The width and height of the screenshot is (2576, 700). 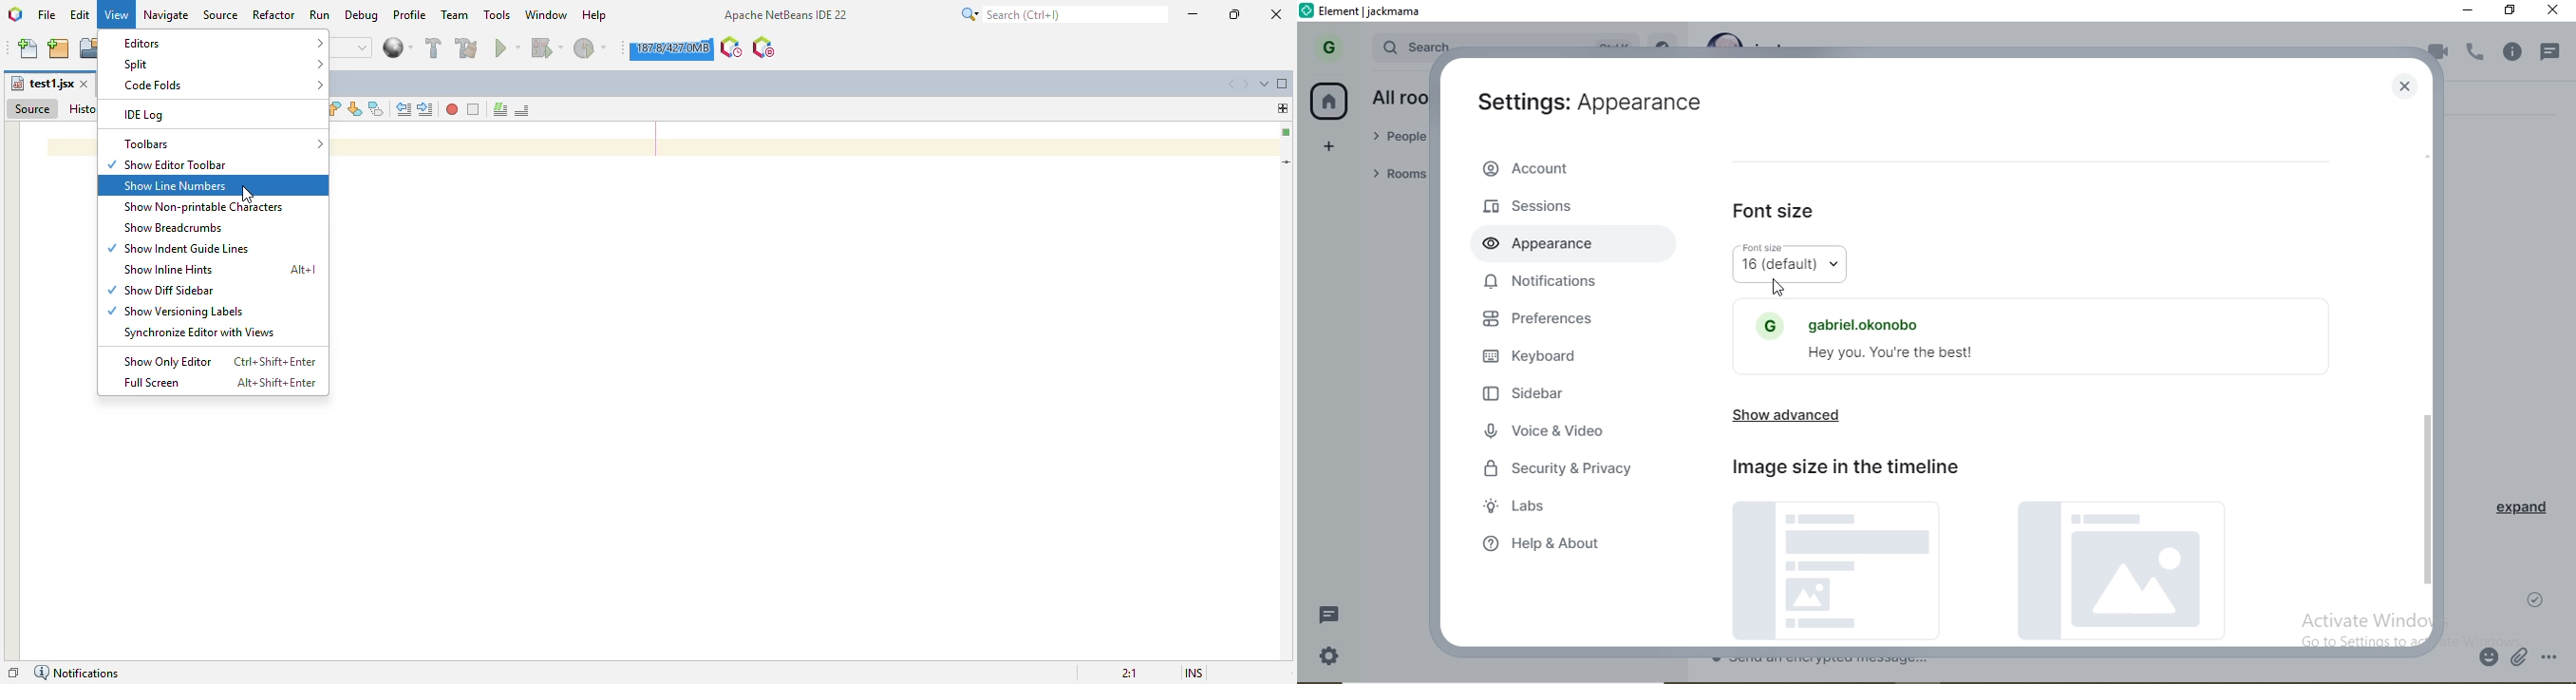 What do you see at coordinates (1846, 319) in the screenshot?
I see `gabriel.okonobo` at bounding box center [1846, 319].